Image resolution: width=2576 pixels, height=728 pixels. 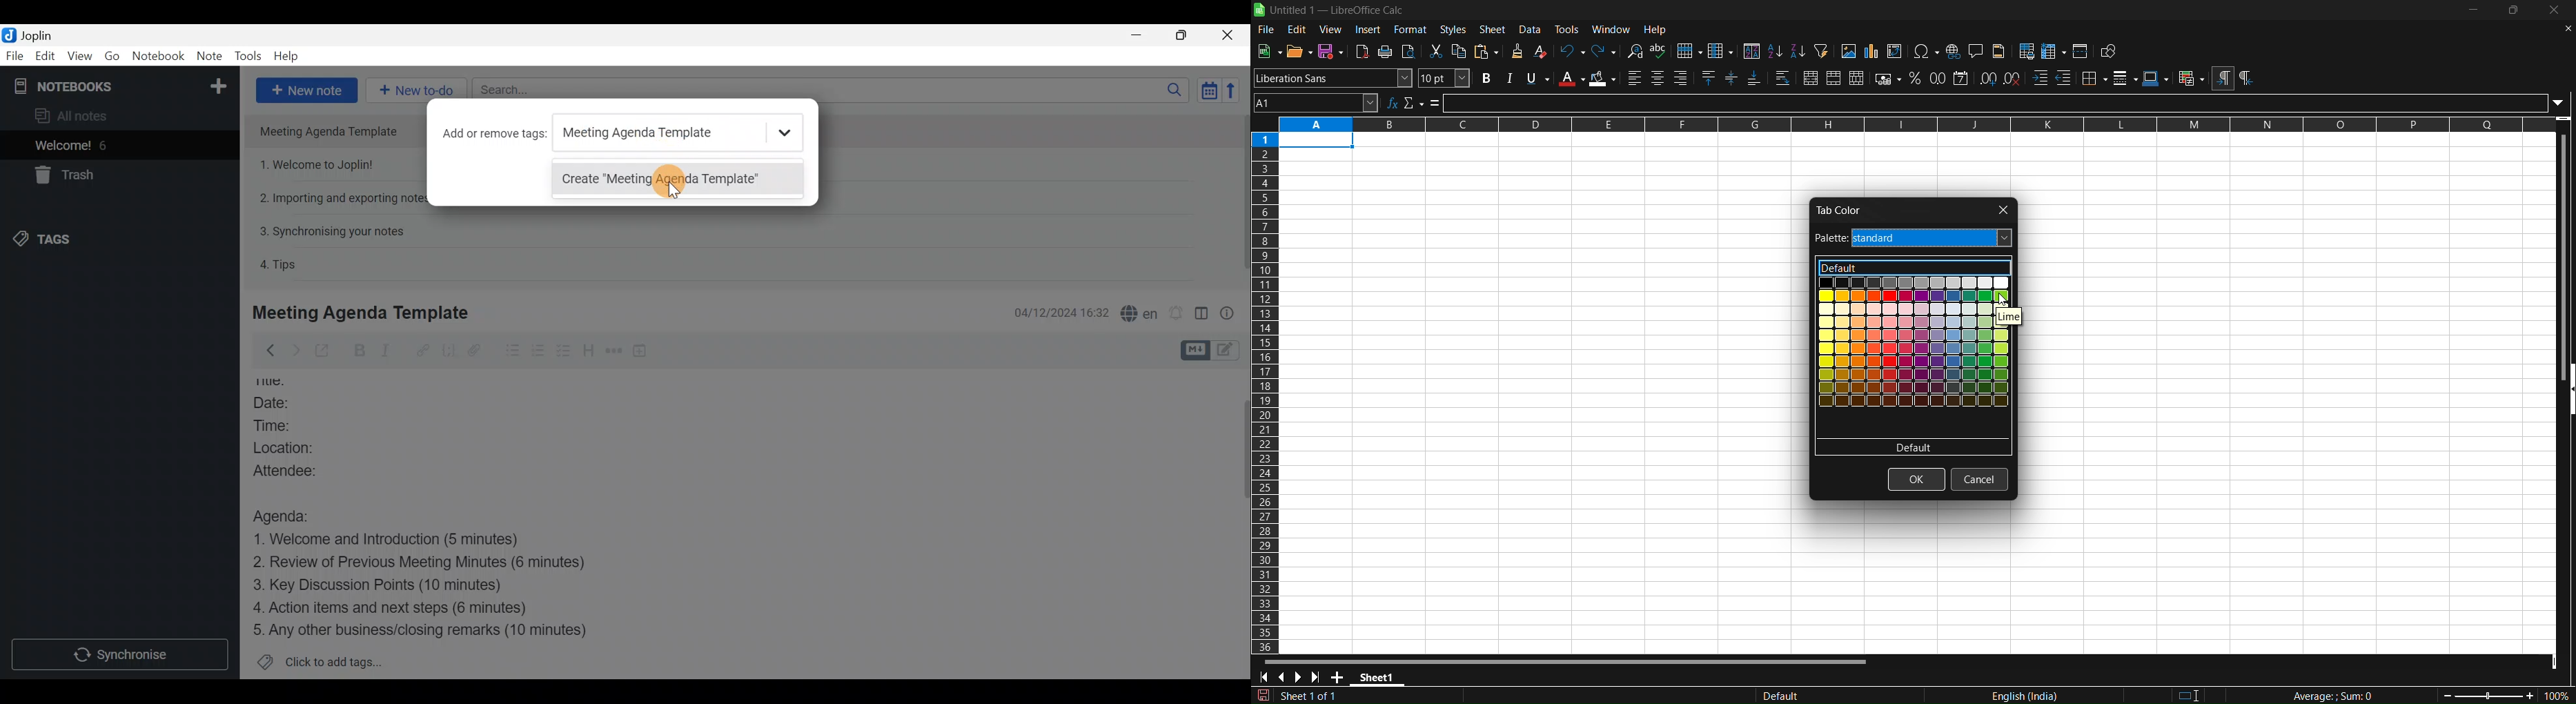 What do you see at coordinates (267, 353) in the screenshot?
I see `Back` at bounding box center [267, 353].